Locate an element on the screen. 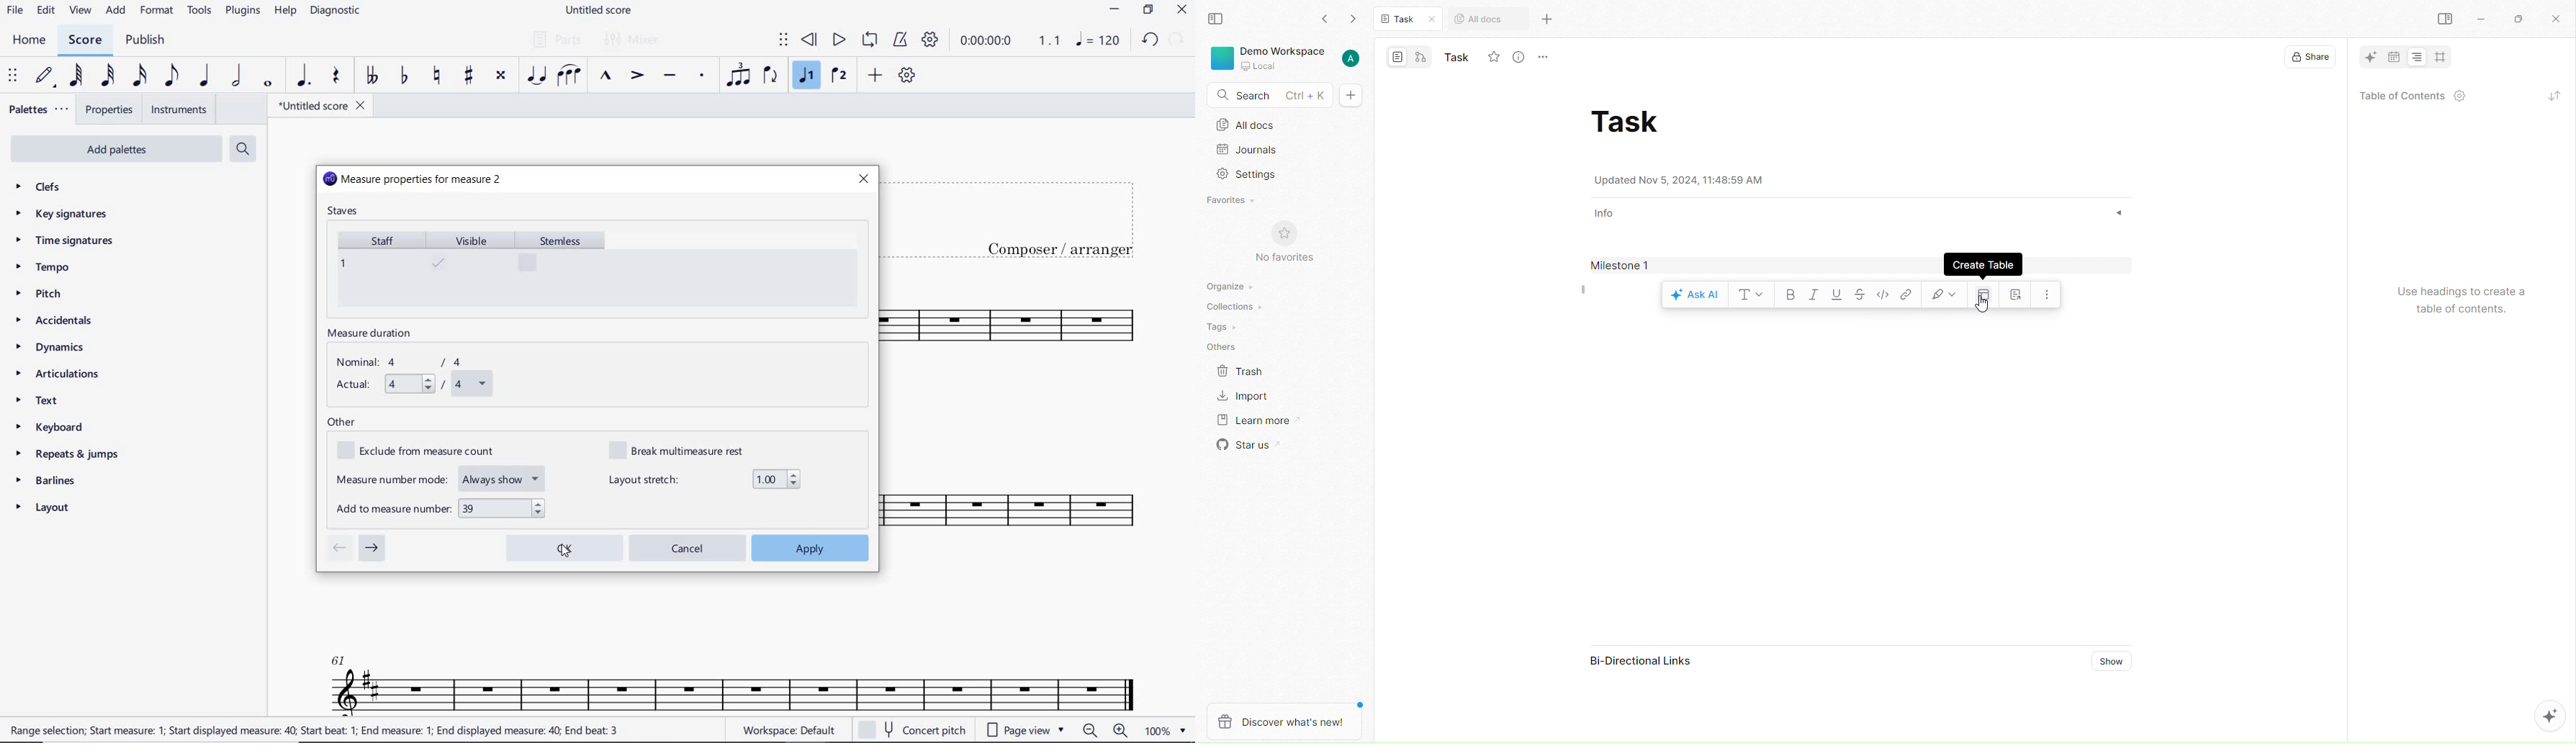 This screenshot has height=756, width=2576. MARCATO is located at coordinates (604, 77).